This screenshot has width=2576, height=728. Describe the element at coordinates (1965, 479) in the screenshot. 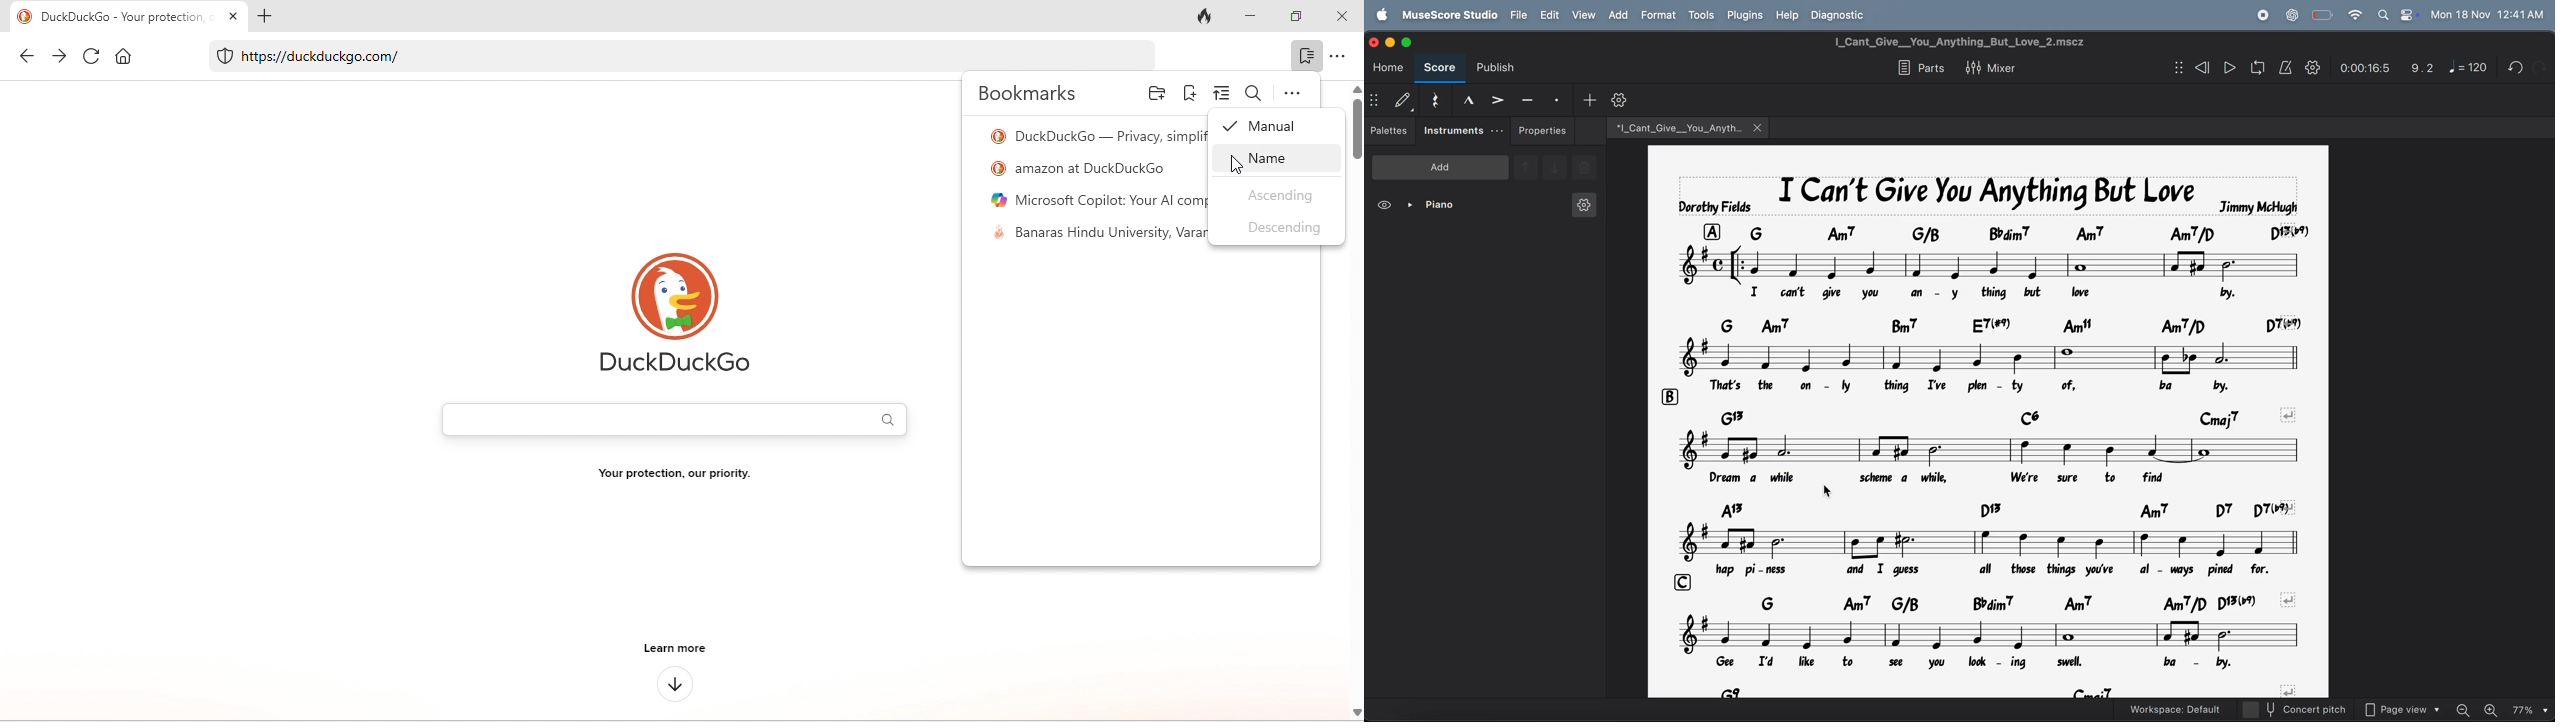

I see `lyrics` at that location.